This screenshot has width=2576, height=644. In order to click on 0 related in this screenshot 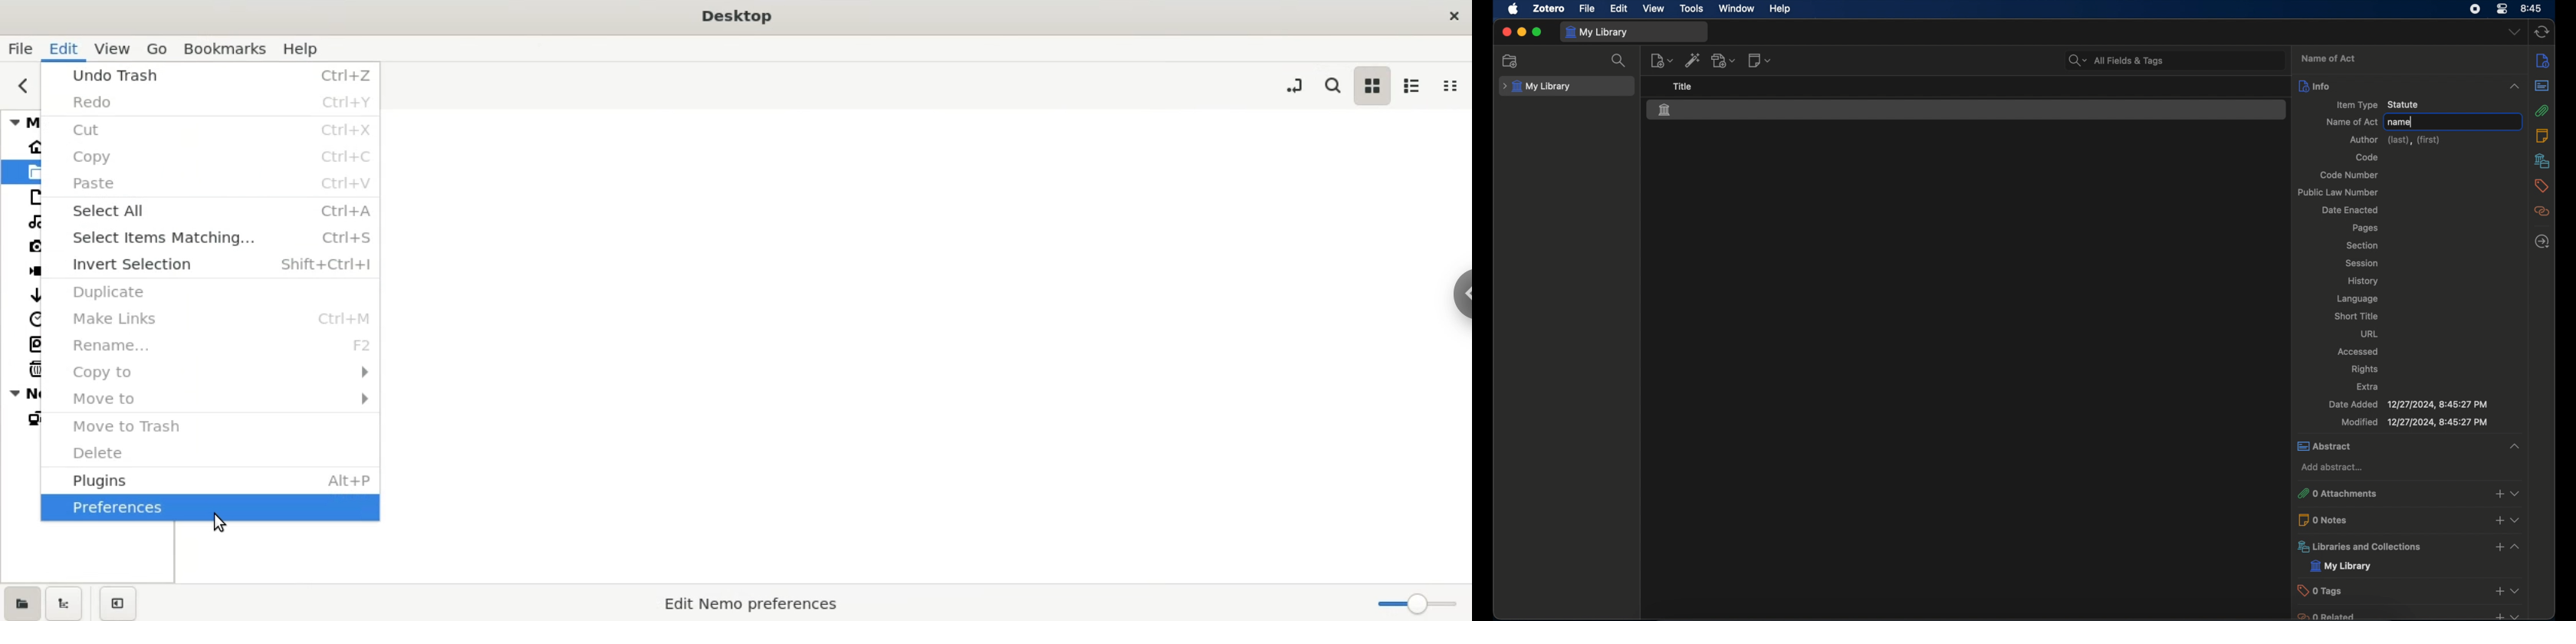, I will do `click(2390, 615)`.